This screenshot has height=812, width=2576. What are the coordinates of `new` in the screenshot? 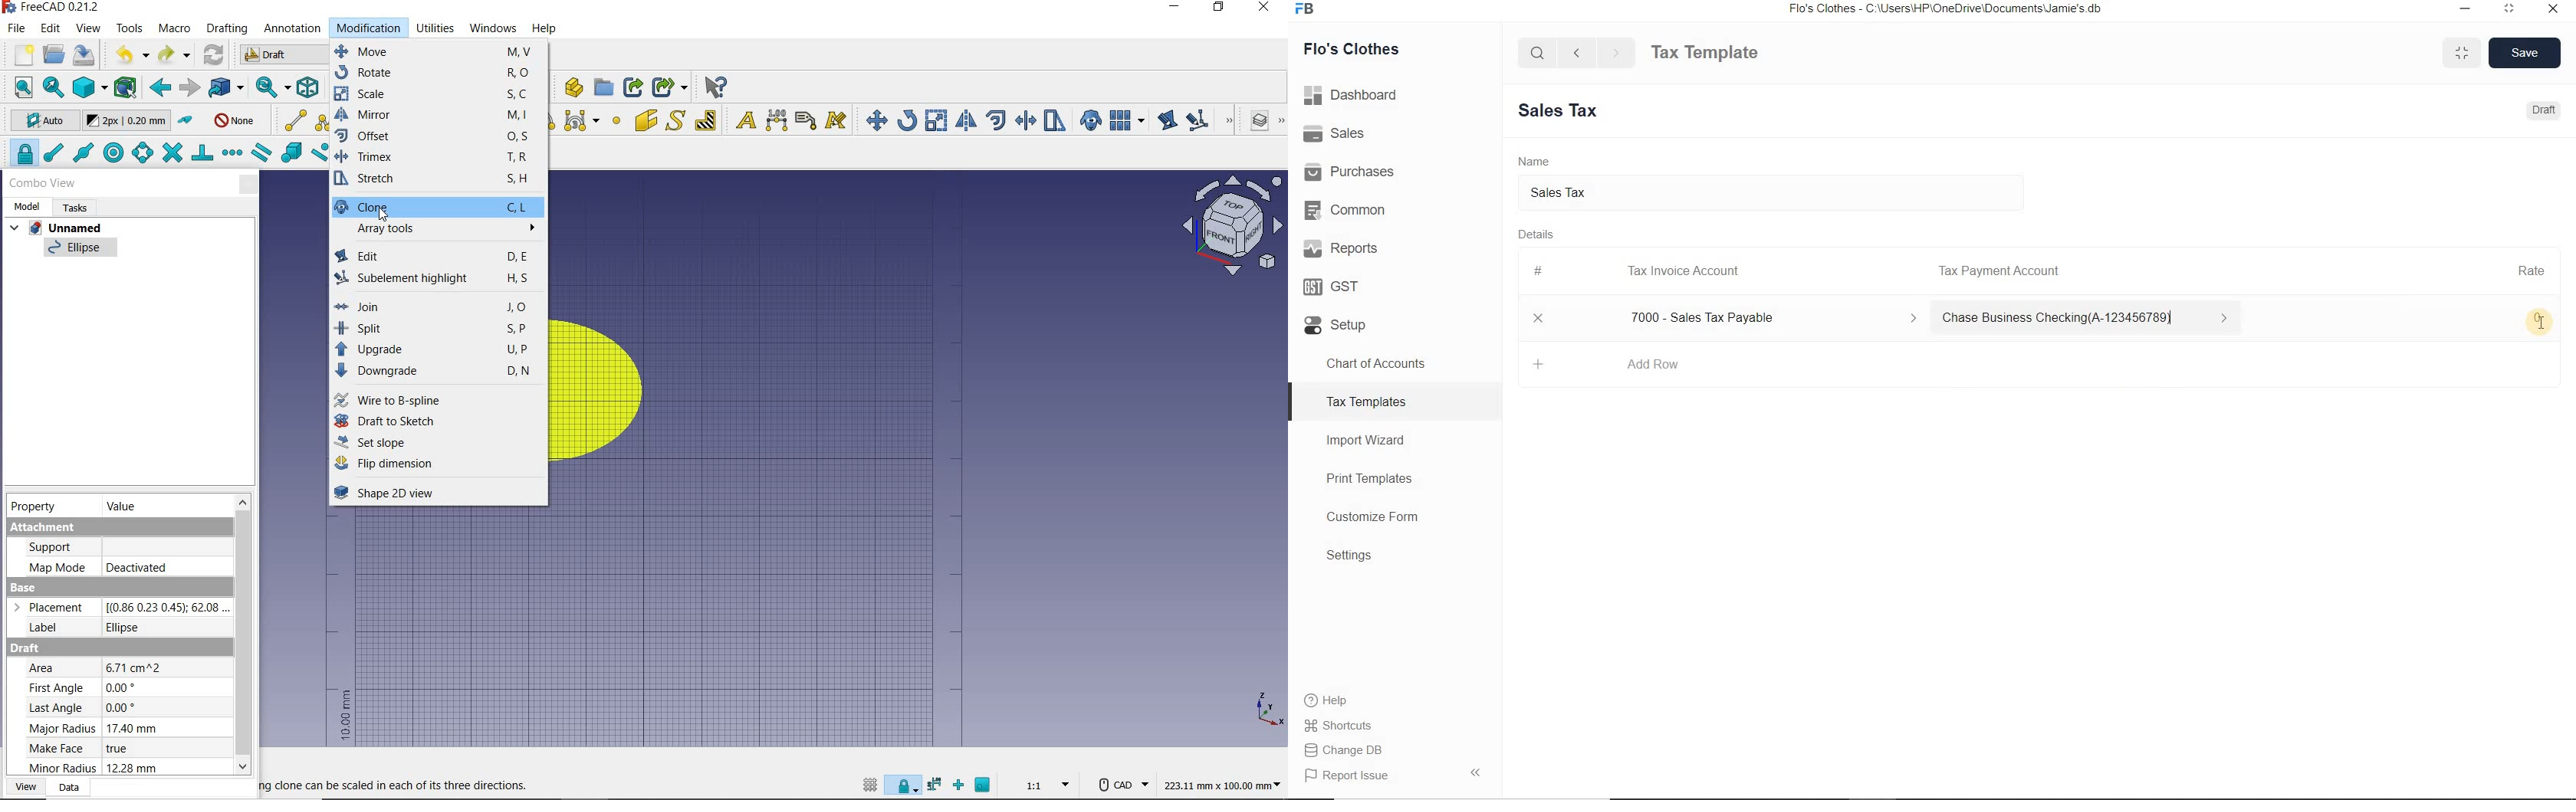 It's located at (18, 56).